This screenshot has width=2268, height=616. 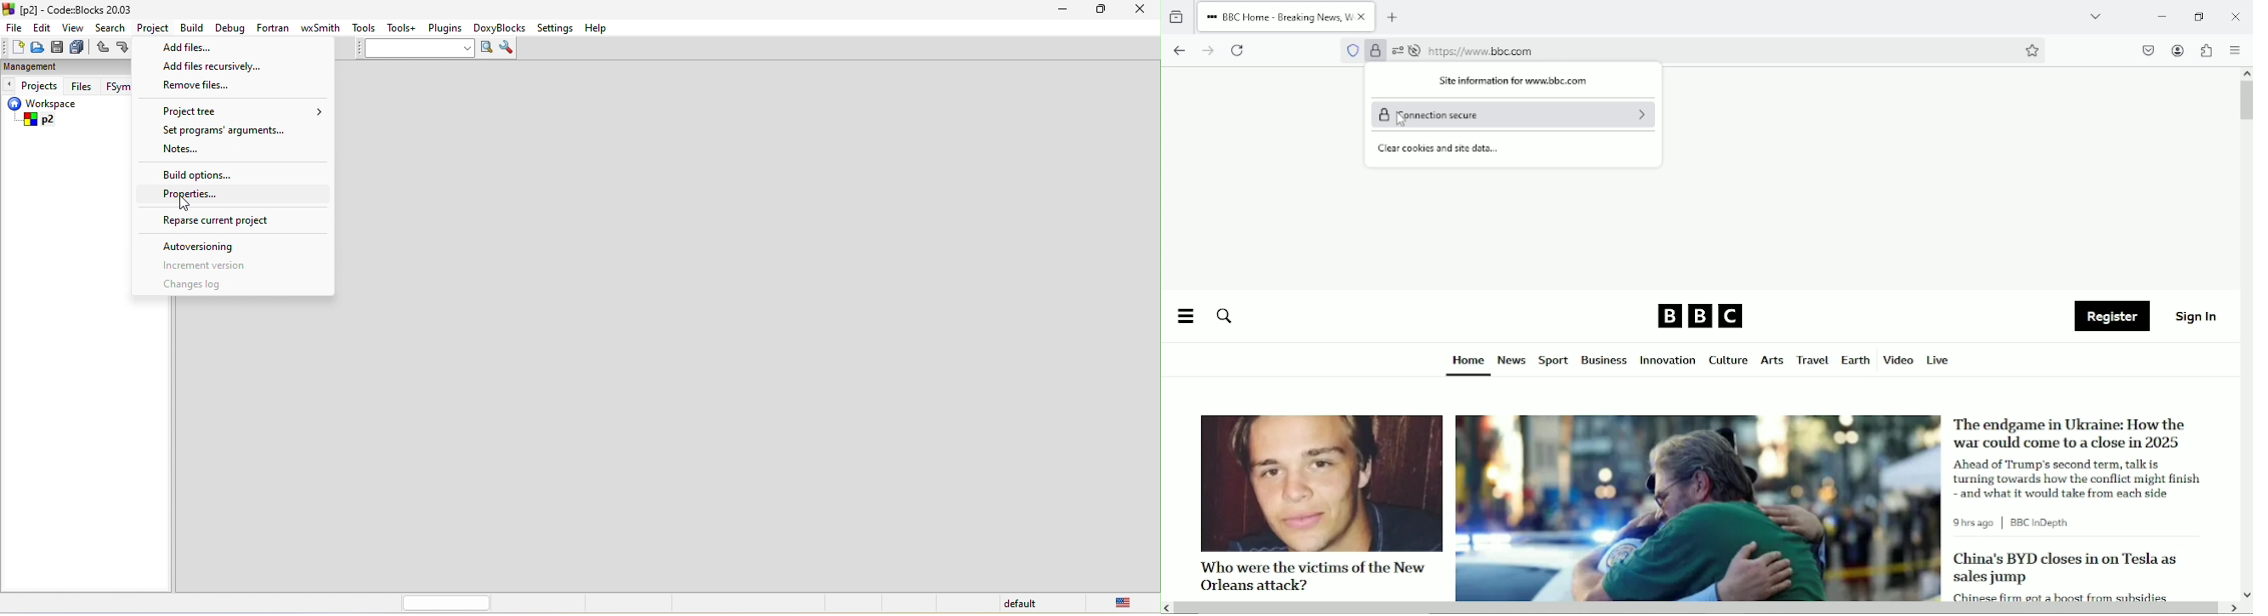 I want to click on edit, so click(x=43, y=29).